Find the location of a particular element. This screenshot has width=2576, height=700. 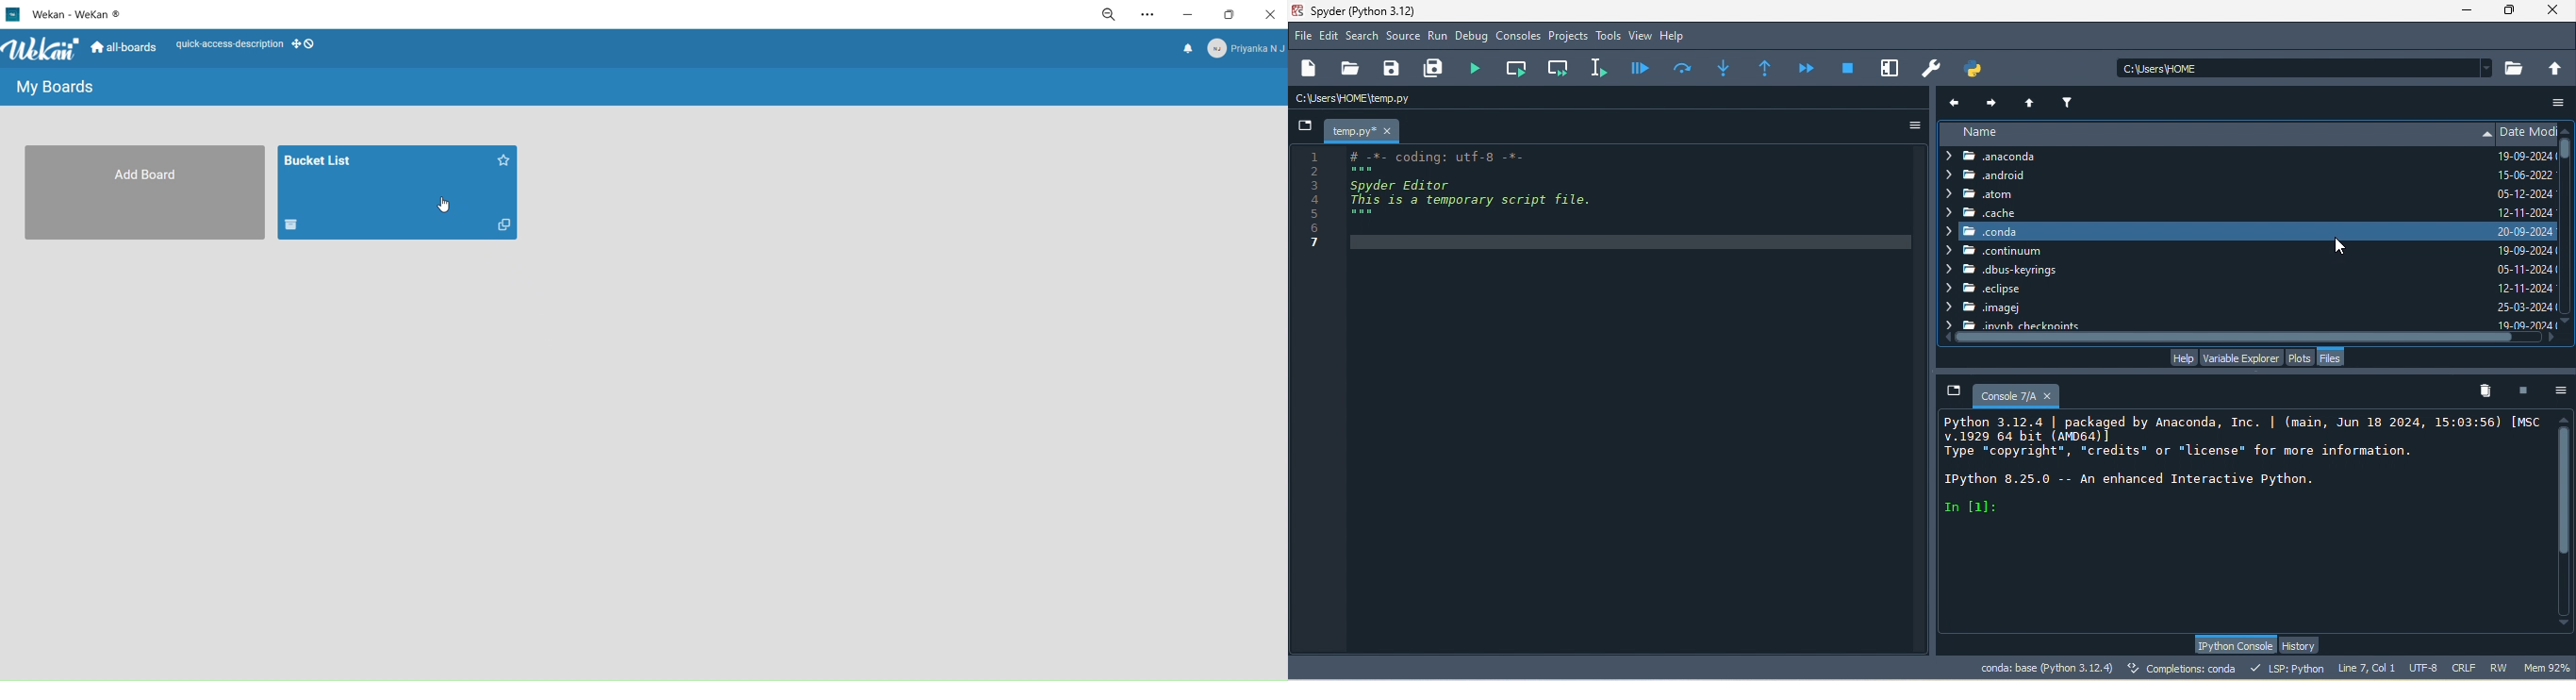

search is located at coordinates (1363, 36).